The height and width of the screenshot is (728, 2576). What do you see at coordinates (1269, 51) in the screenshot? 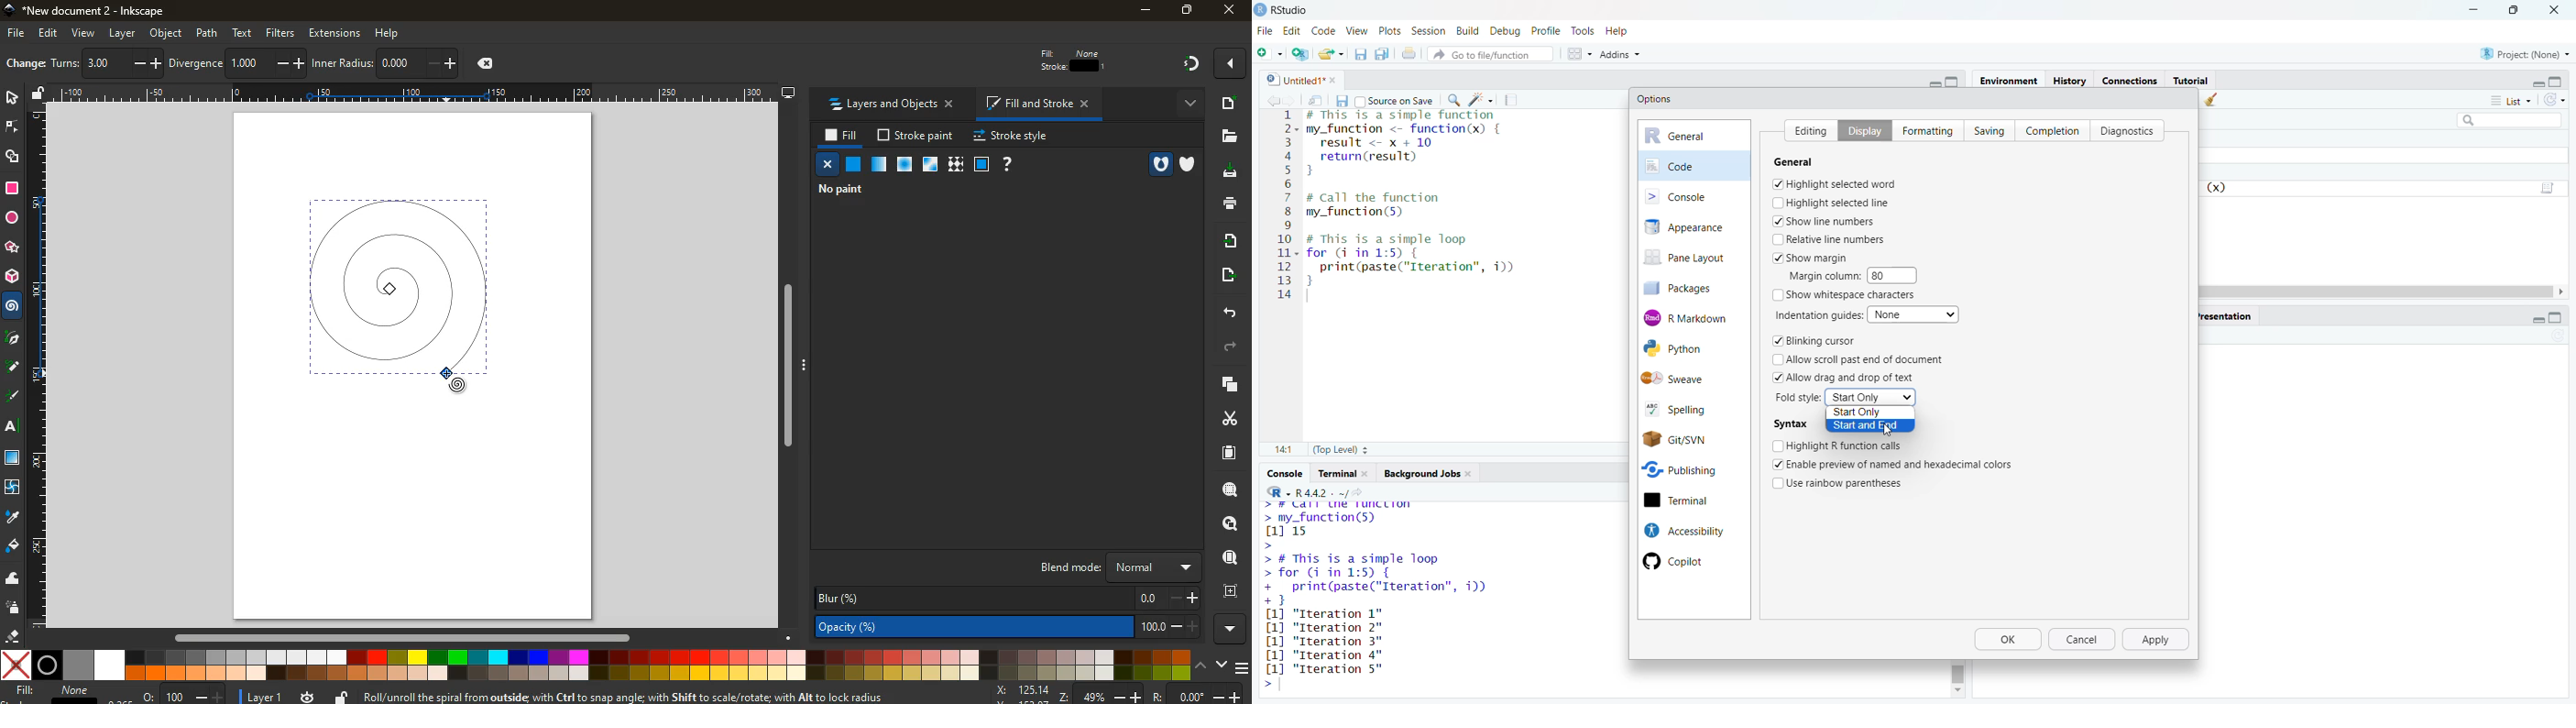
I see `new file` at bounding box center [1269, 51].